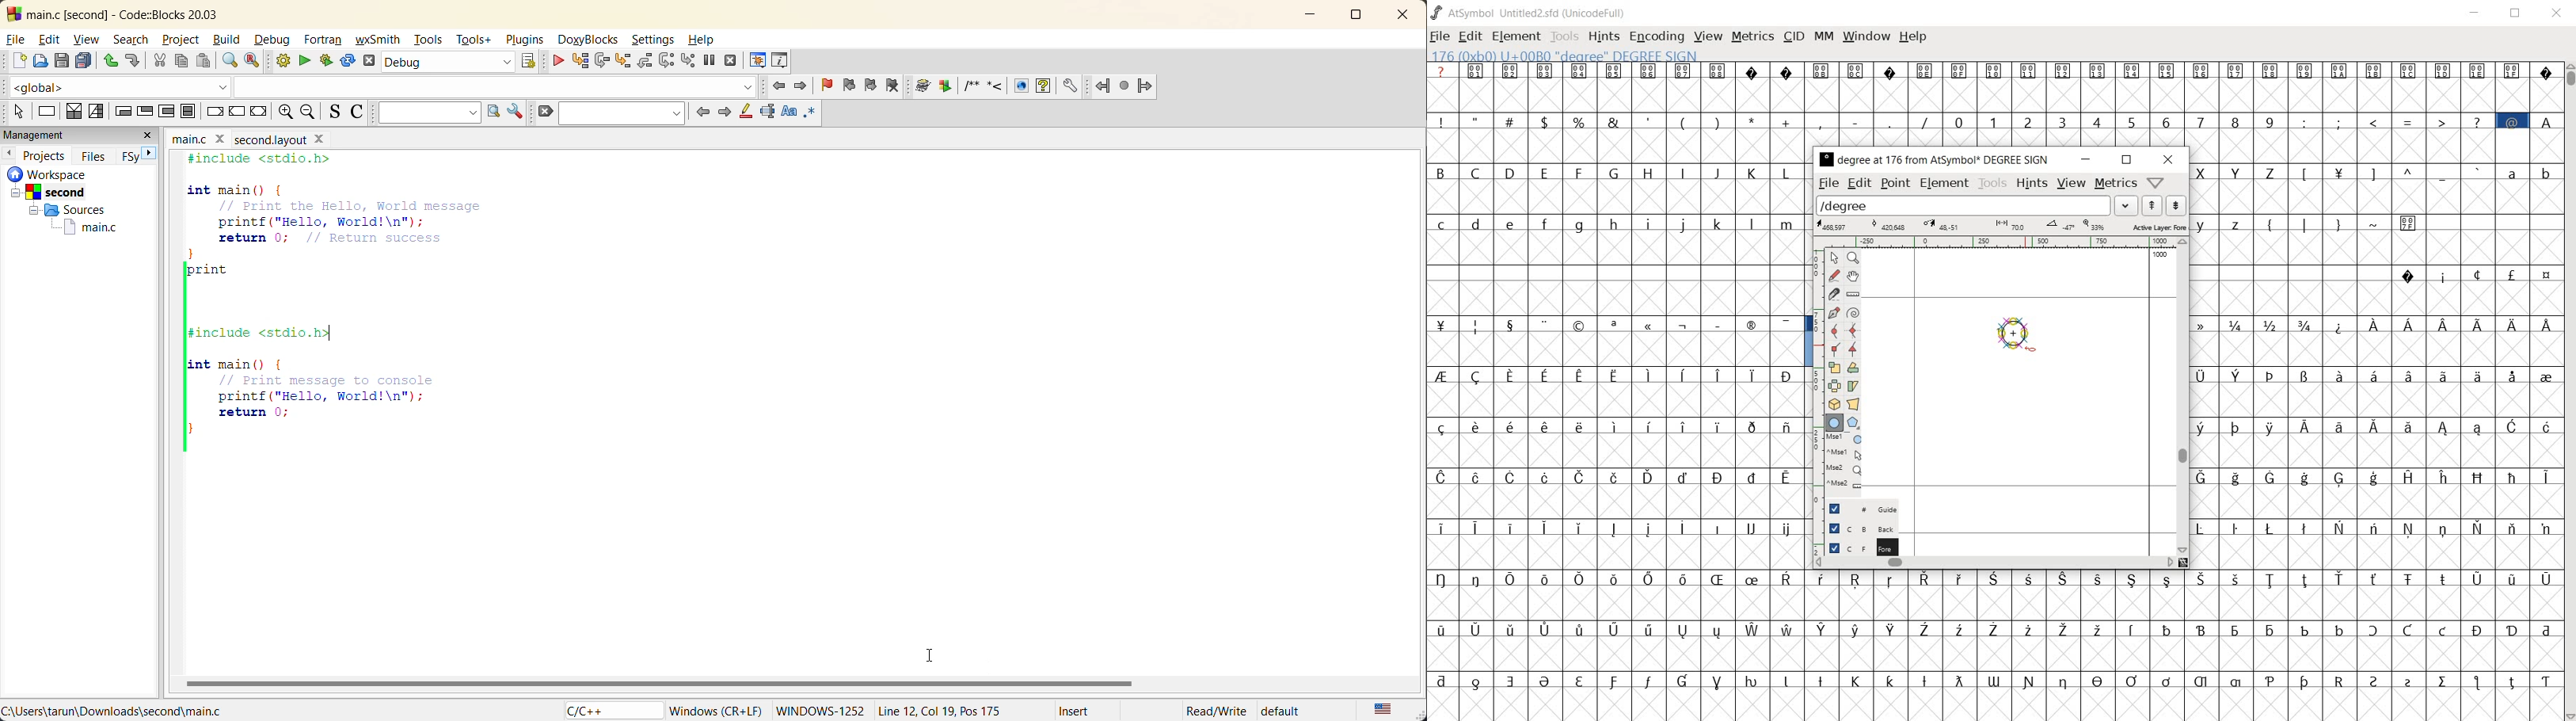 The image size is (2576, 728). Describe the element at coordinates (1617, 326) in the screenshot. I see `special characters` at that location.